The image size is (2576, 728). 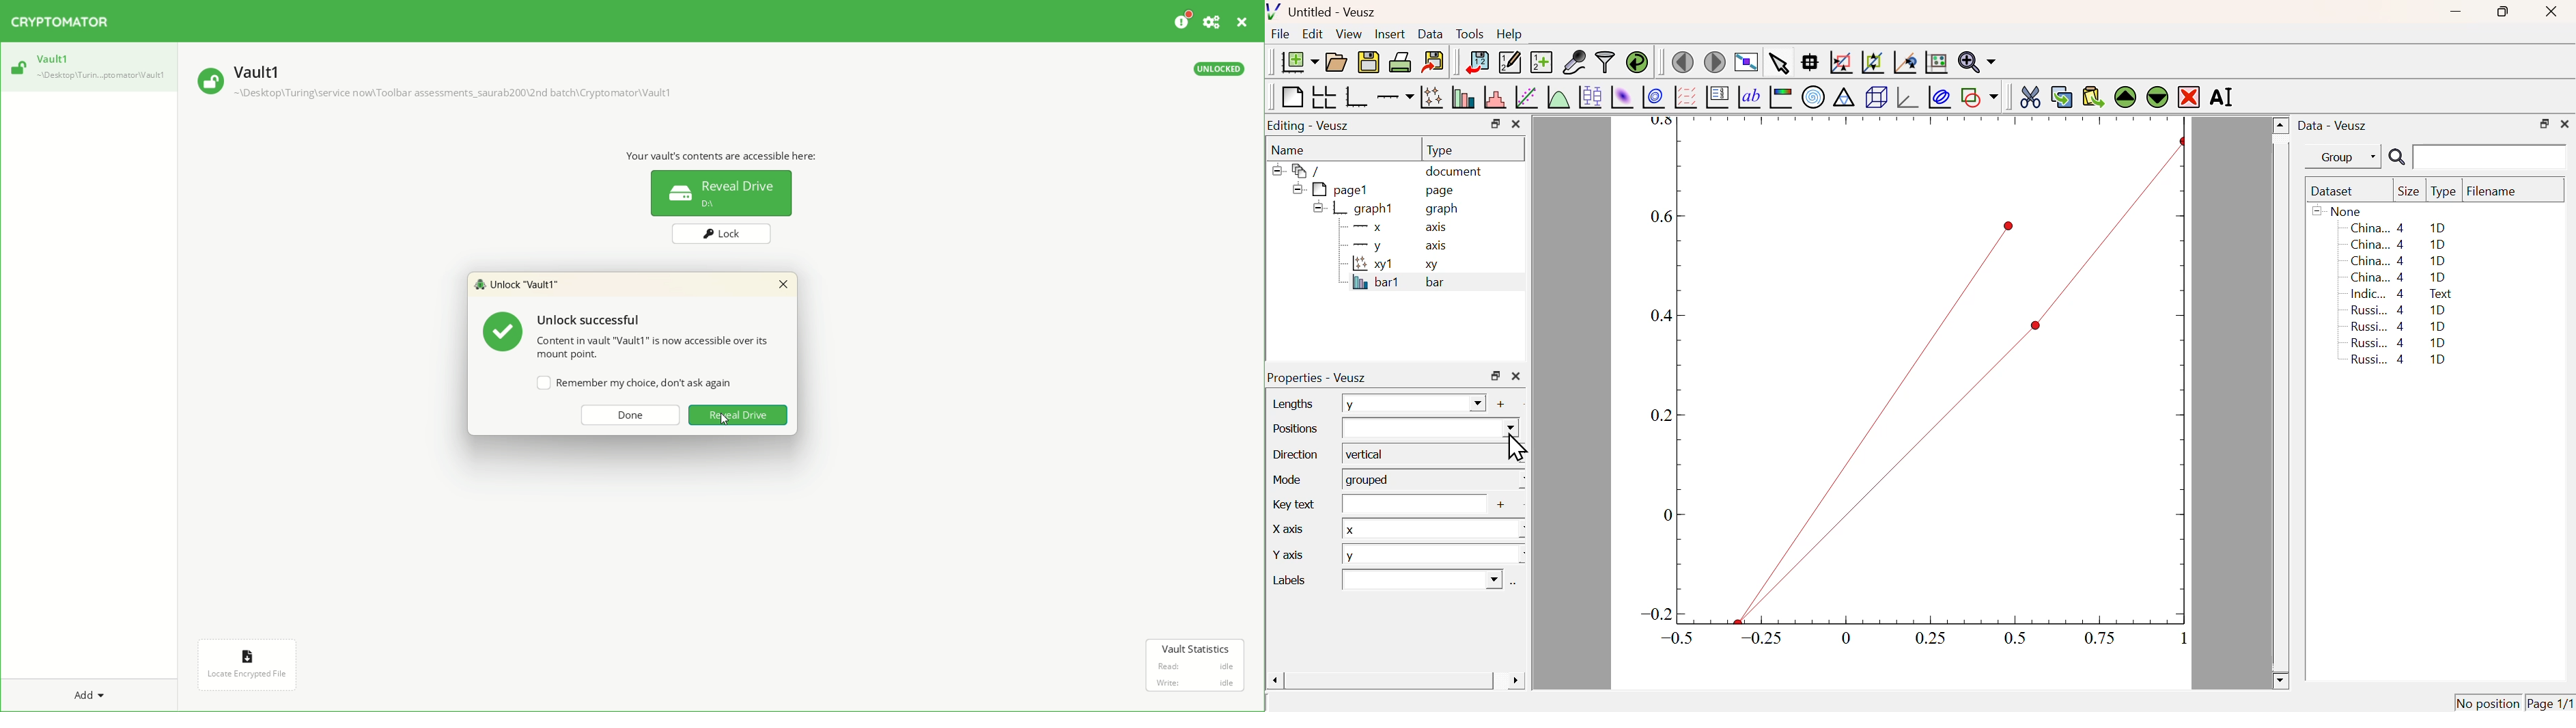 What do you see at coordinates (2456, 12) in the screenshot?
I see `Minimize` at bounding box center [2456, 12].